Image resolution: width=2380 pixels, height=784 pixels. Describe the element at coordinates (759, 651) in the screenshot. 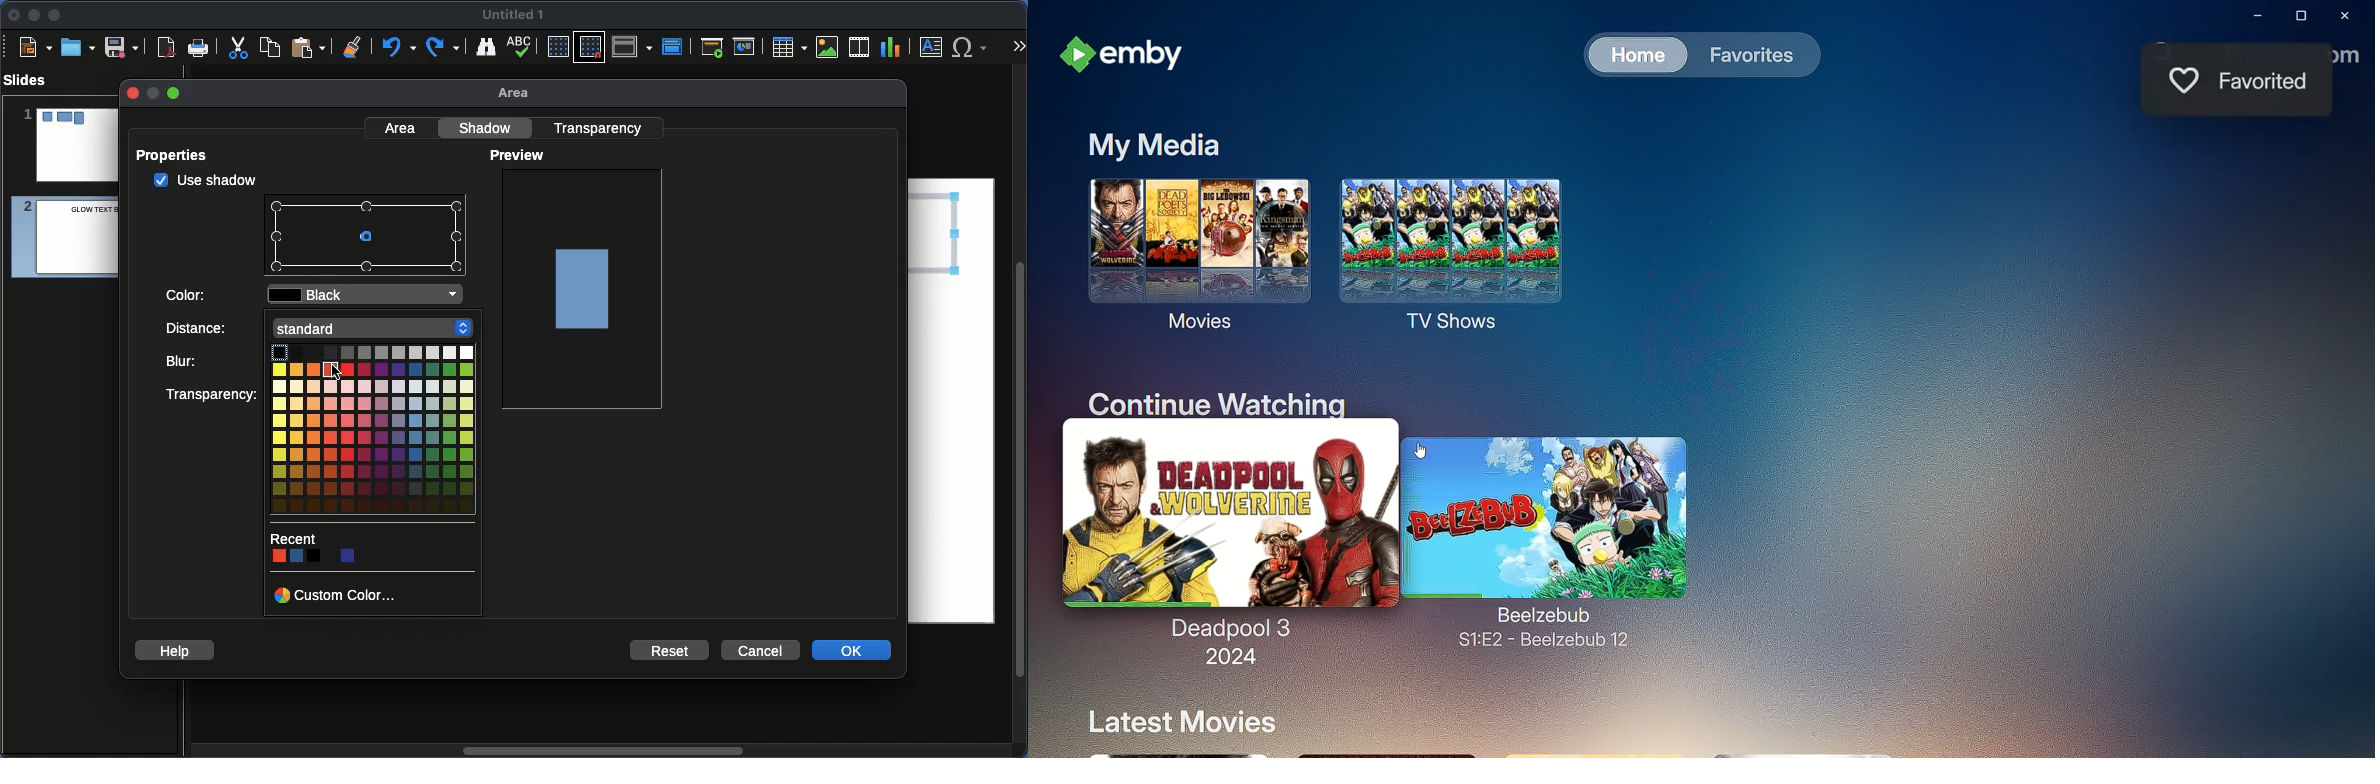

I see `Cancel` at that location.